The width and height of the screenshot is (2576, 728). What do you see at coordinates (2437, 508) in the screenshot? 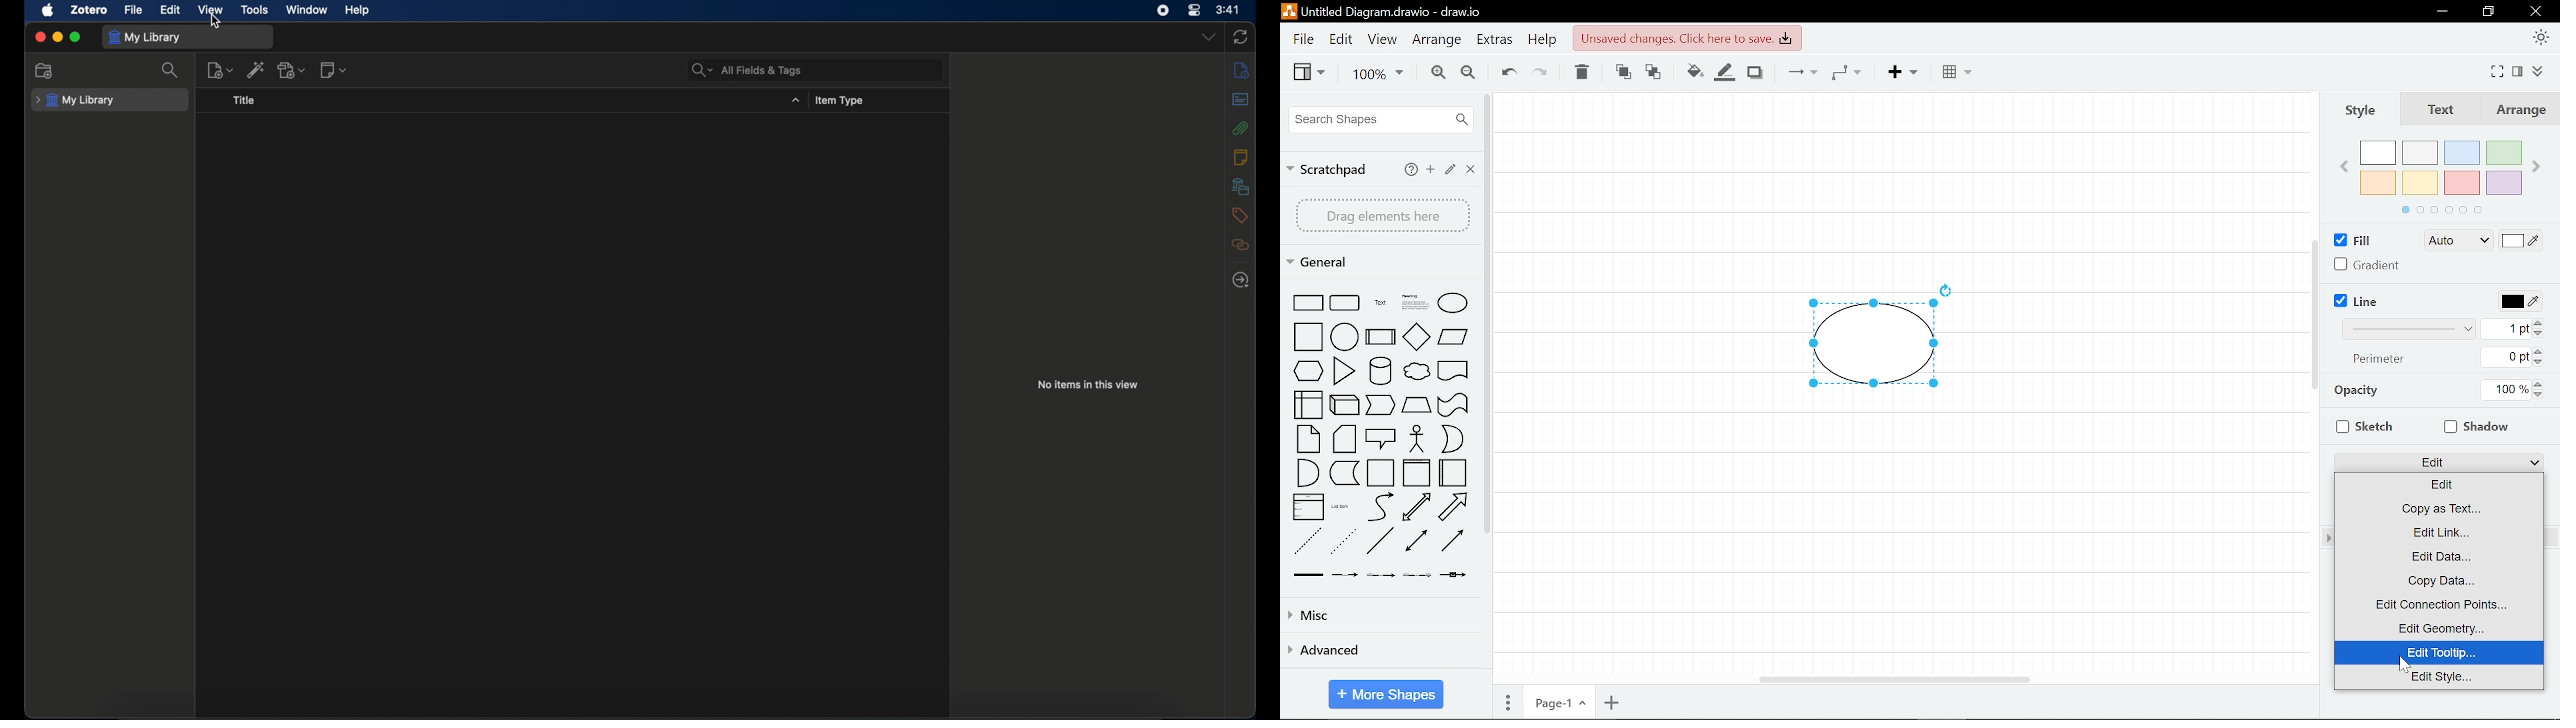
I see `Copy as text` at bounding box center [2437, 508].